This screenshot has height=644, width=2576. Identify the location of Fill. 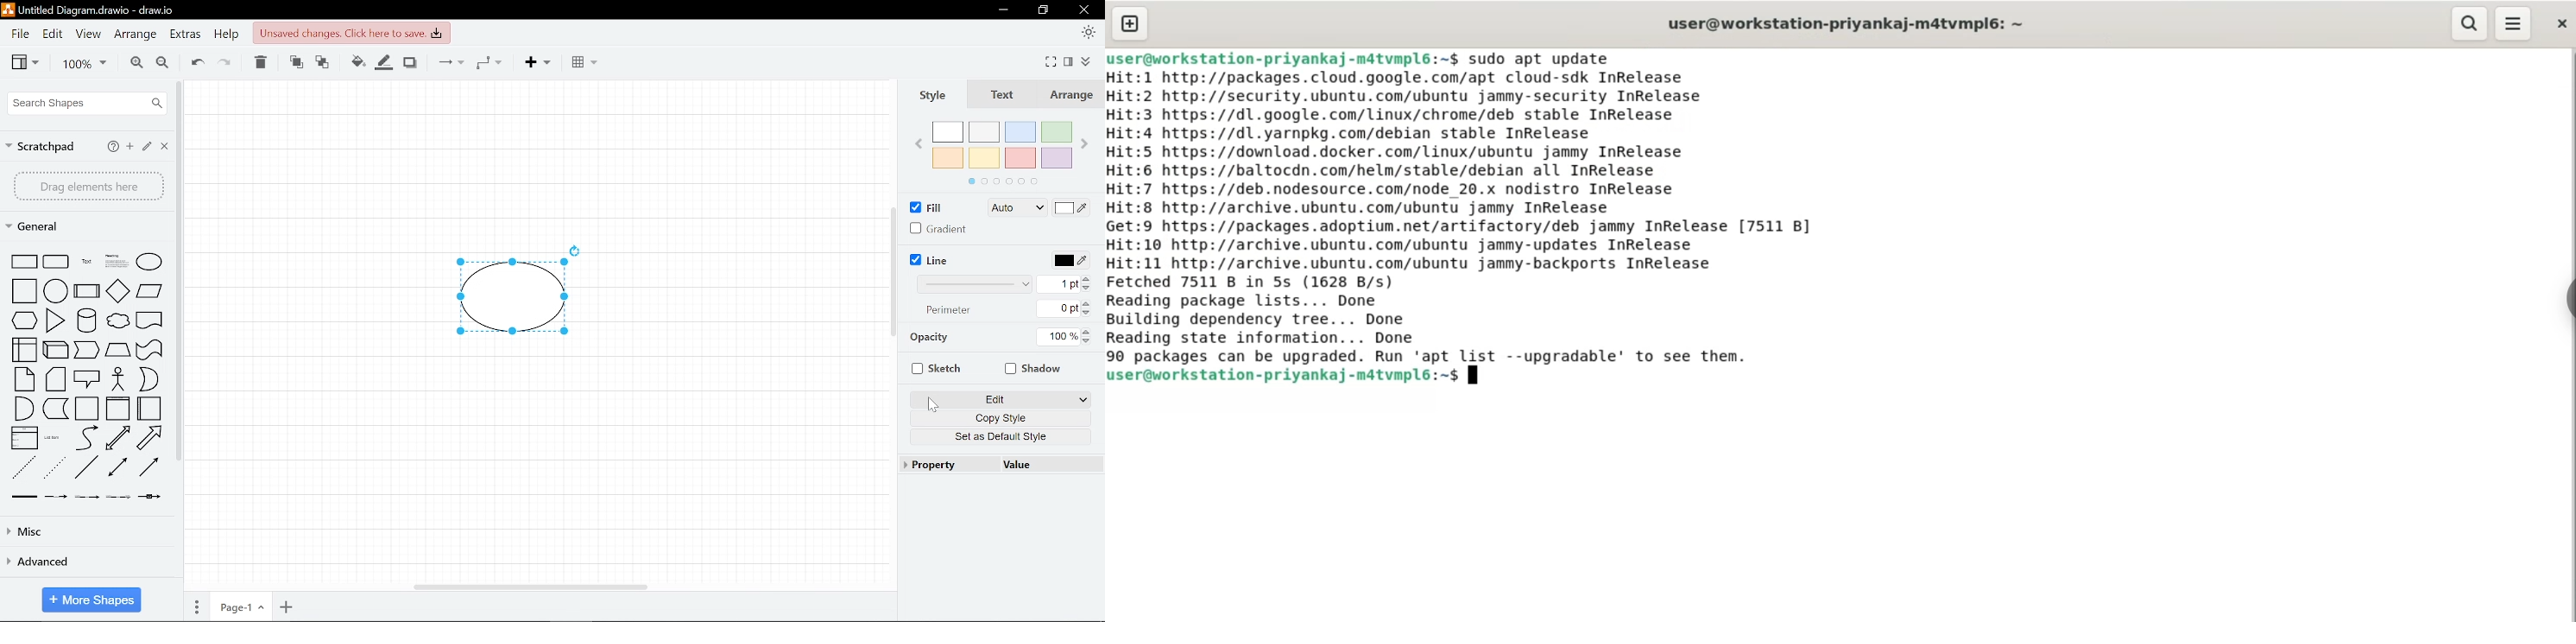
(926, 207).